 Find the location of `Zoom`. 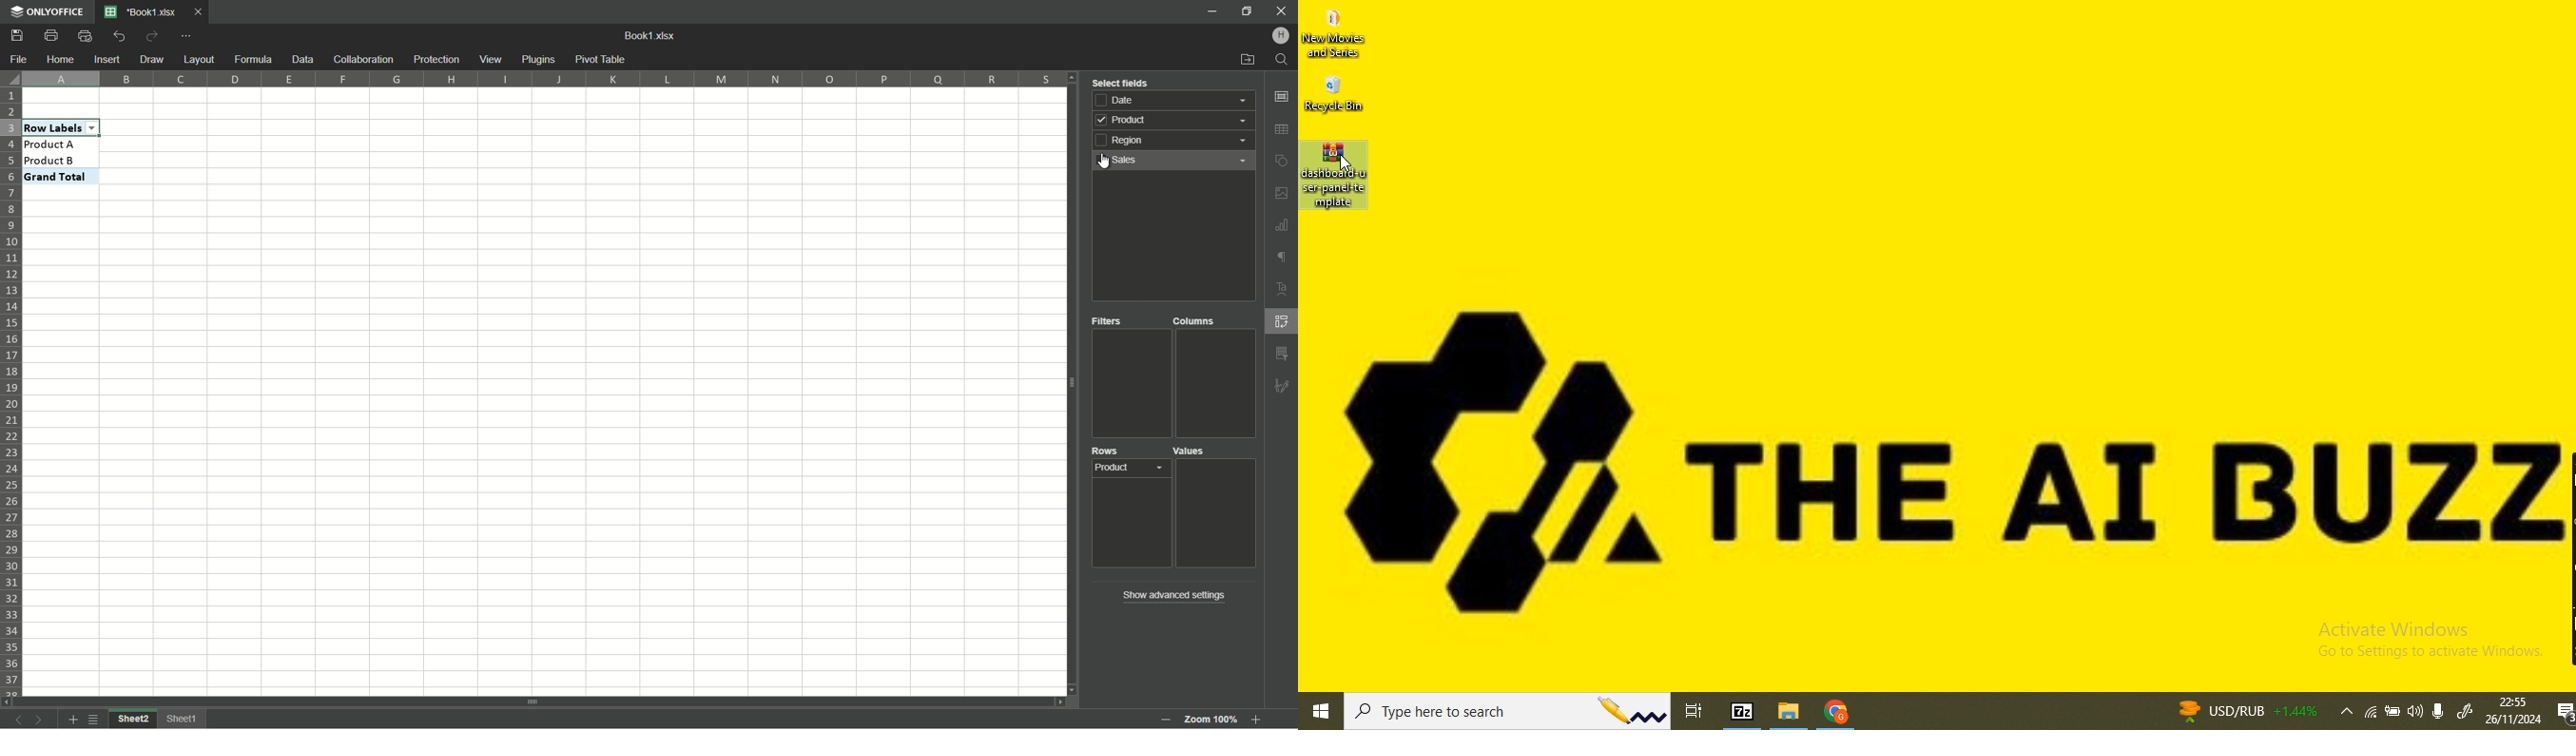

Zoom is located at coordinates (1257, 722).